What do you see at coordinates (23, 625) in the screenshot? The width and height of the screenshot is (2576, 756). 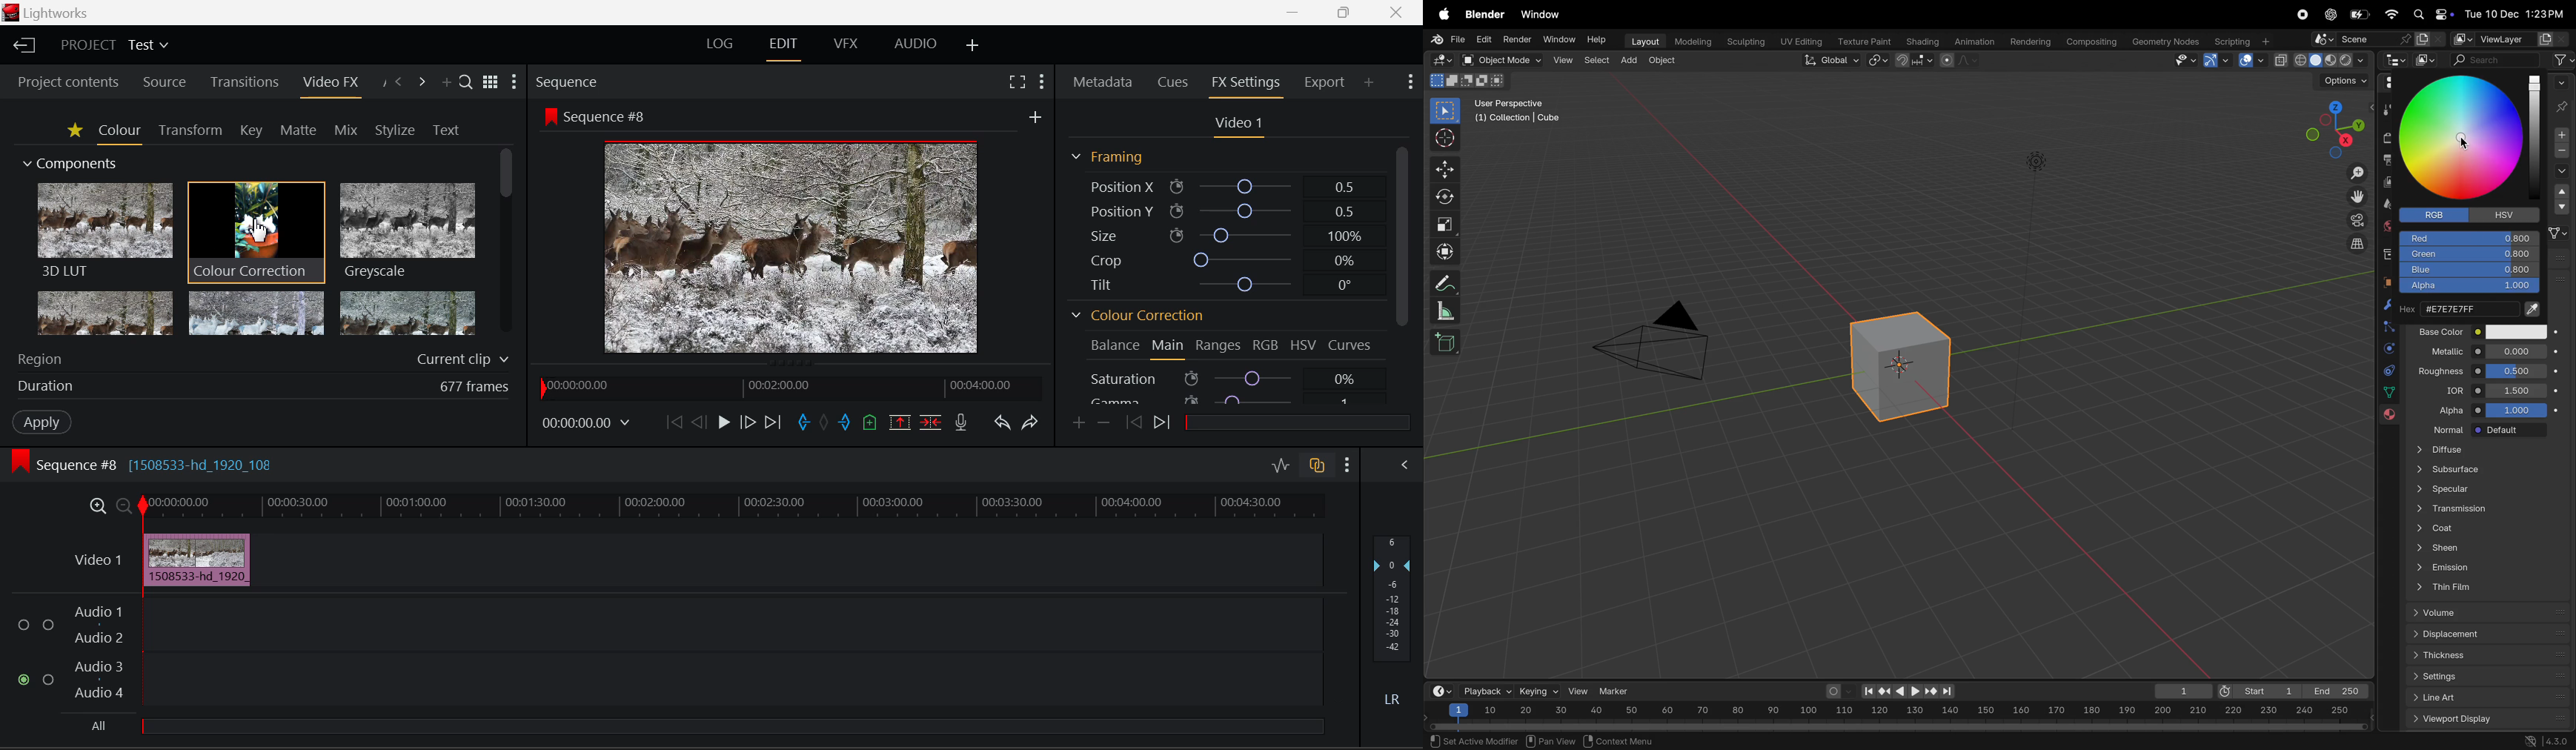 I see `Audio Input Checkbox` at bounding box center [23, 625].